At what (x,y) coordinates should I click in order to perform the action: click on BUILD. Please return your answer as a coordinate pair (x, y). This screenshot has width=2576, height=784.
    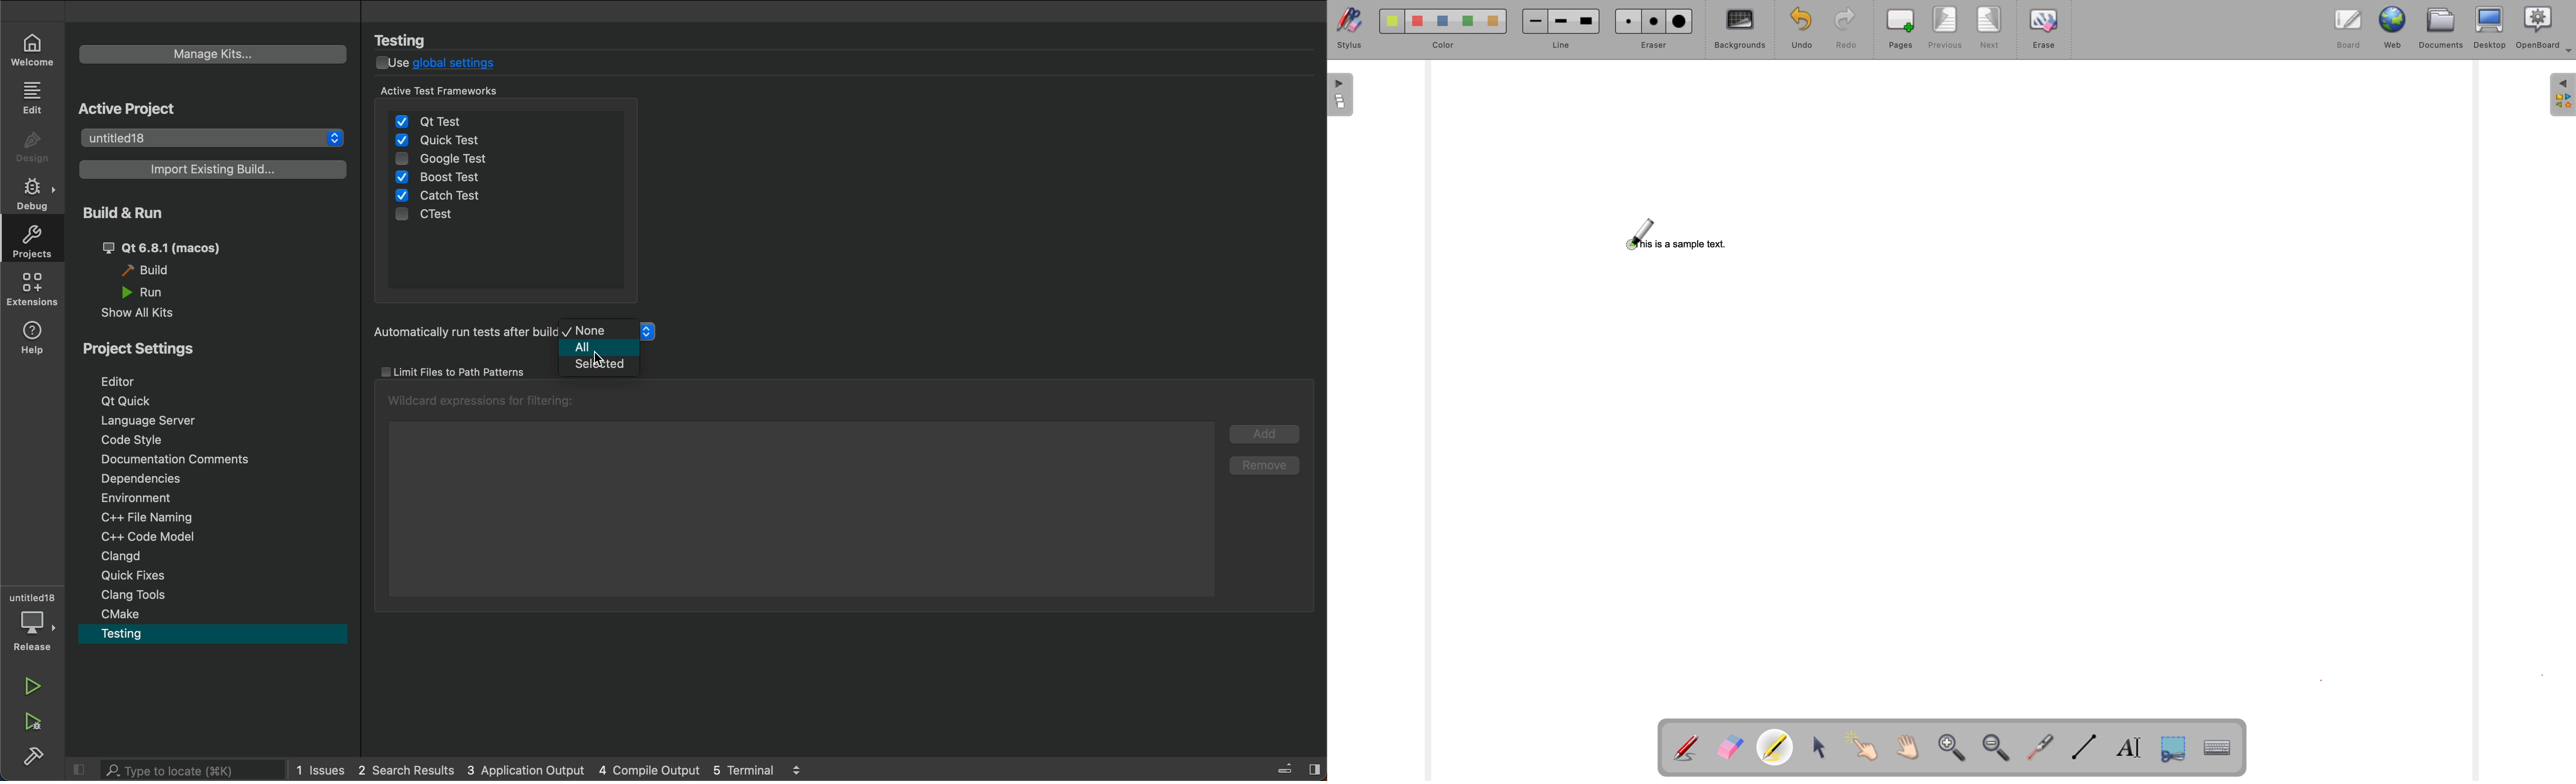
    Looking at the image, I should click on (30, 755).